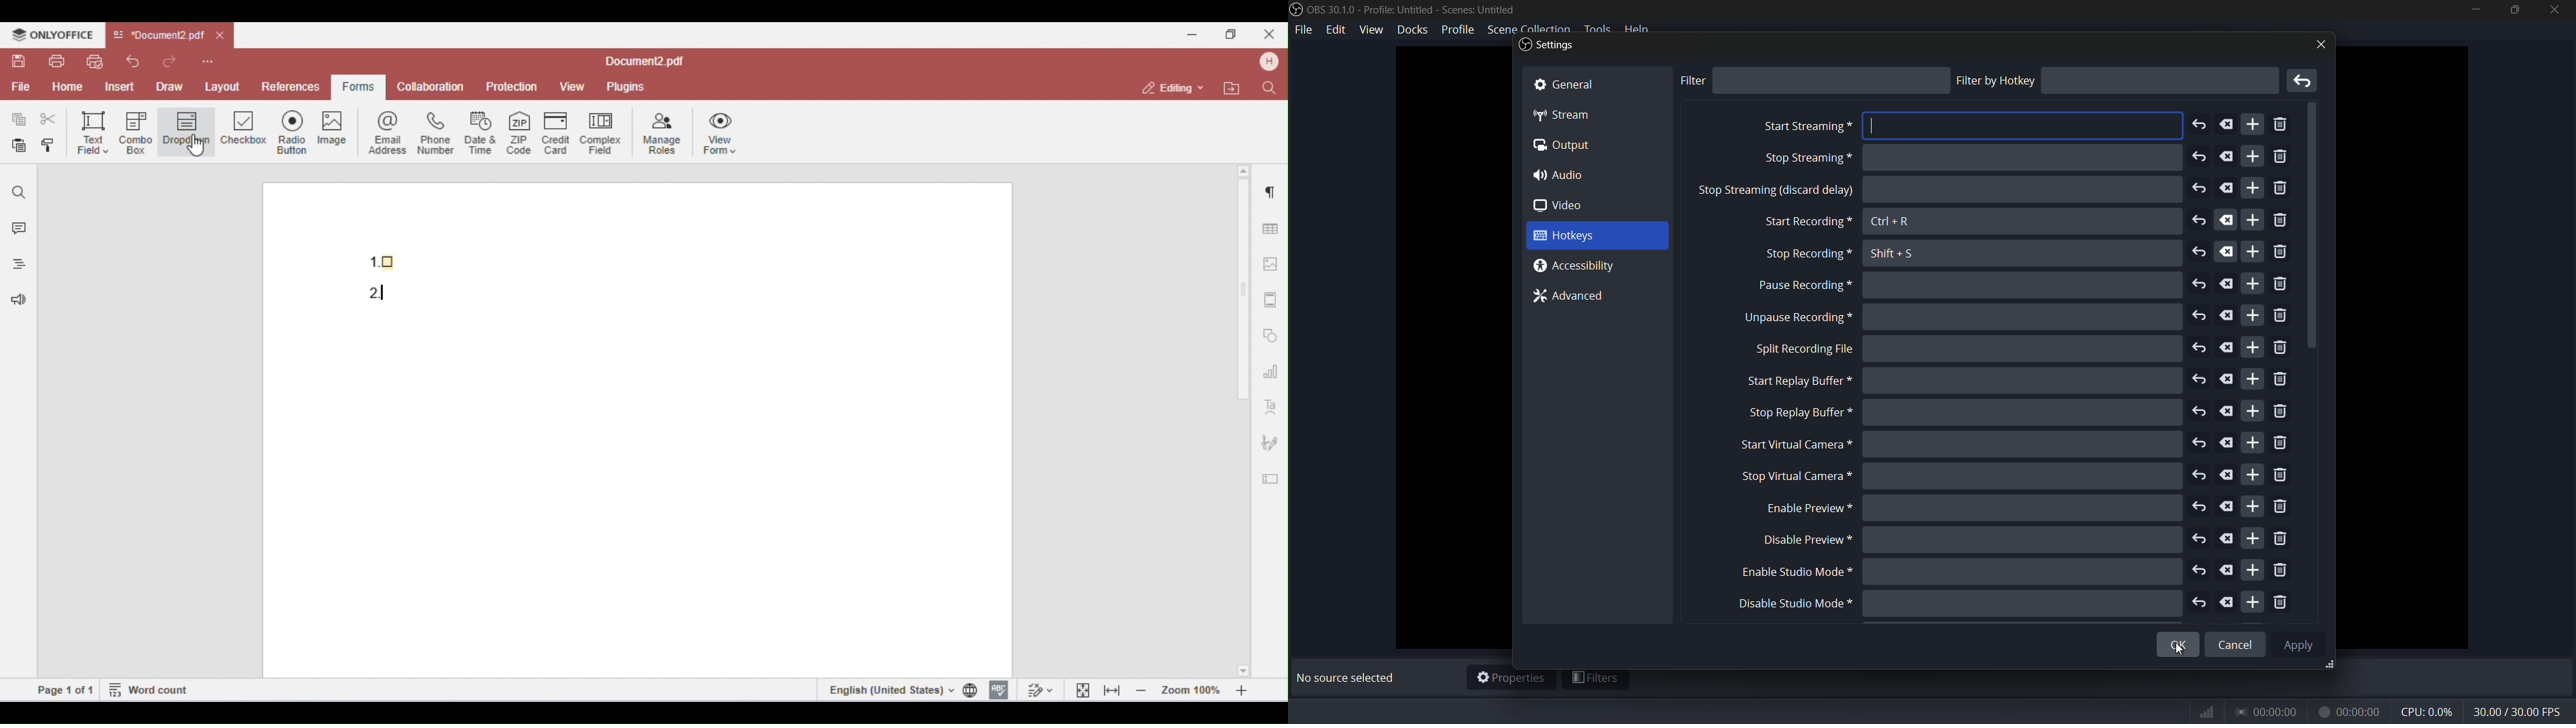  What do you see at coordinates (2237, 640) in the screenshot?
I see `Cancel` at bounding box center [2237, 640].